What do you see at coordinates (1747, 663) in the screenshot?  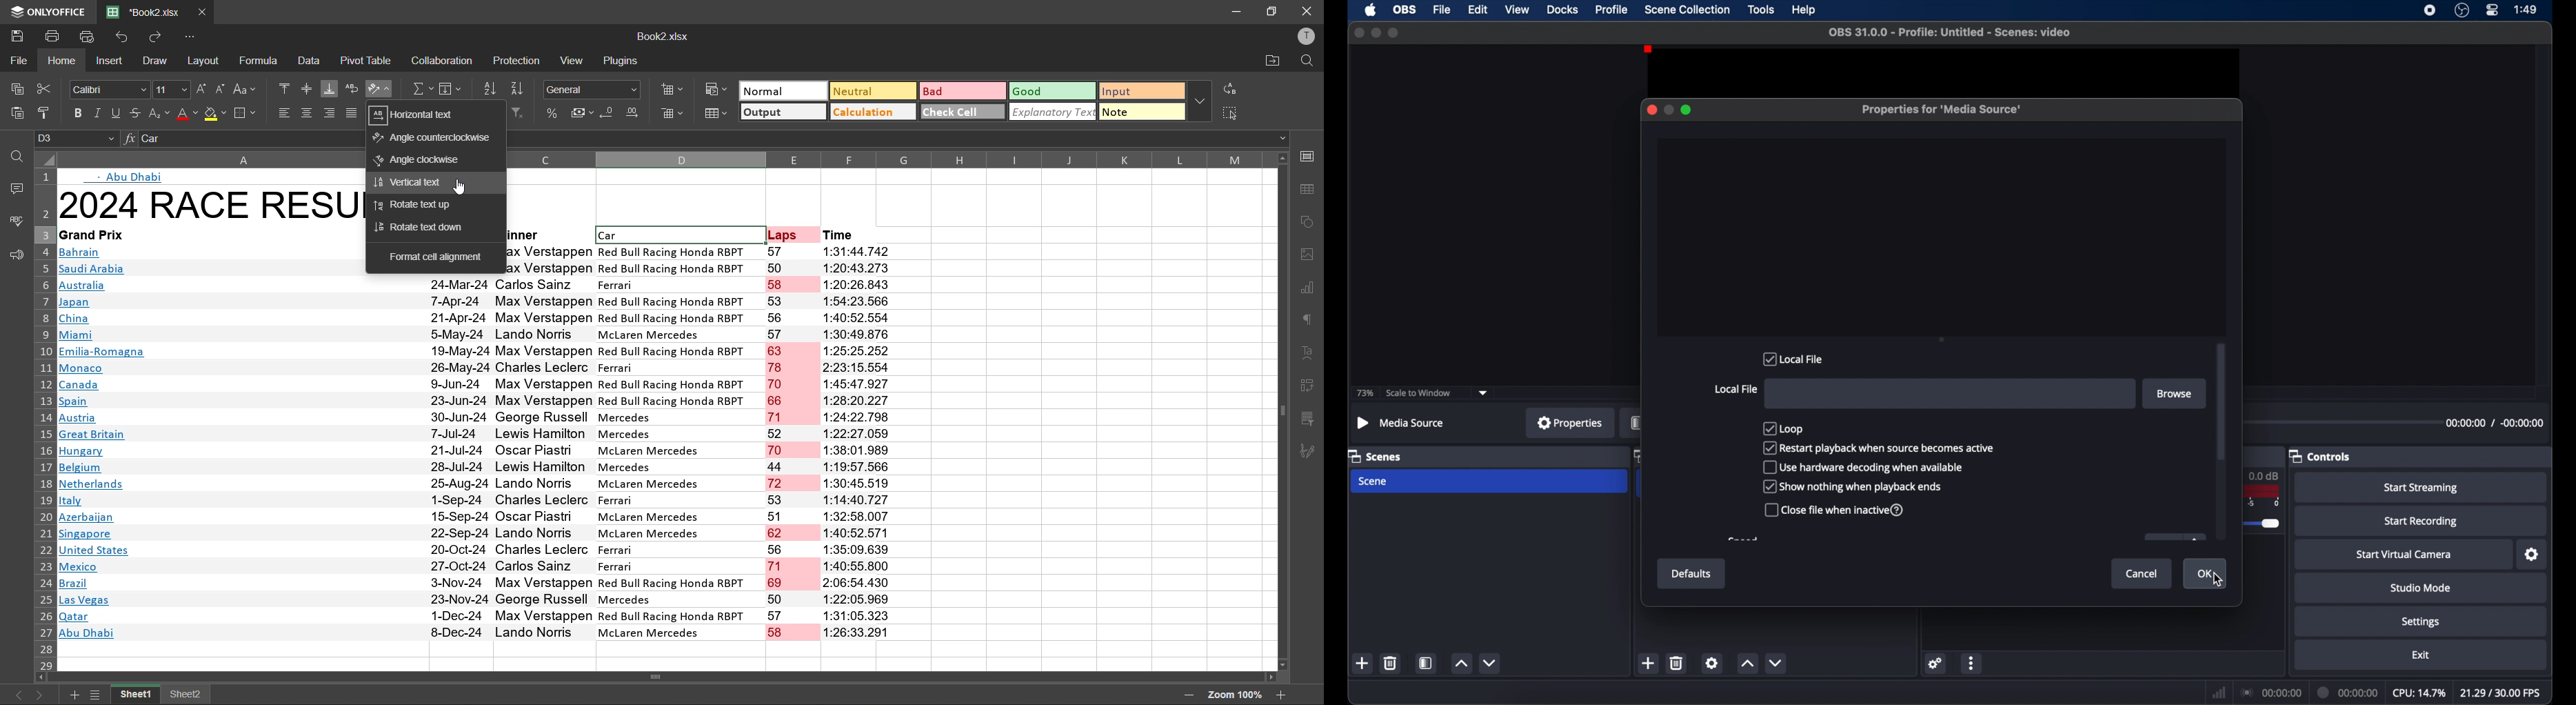 I see `increment` at bounding box center [1747, 663].